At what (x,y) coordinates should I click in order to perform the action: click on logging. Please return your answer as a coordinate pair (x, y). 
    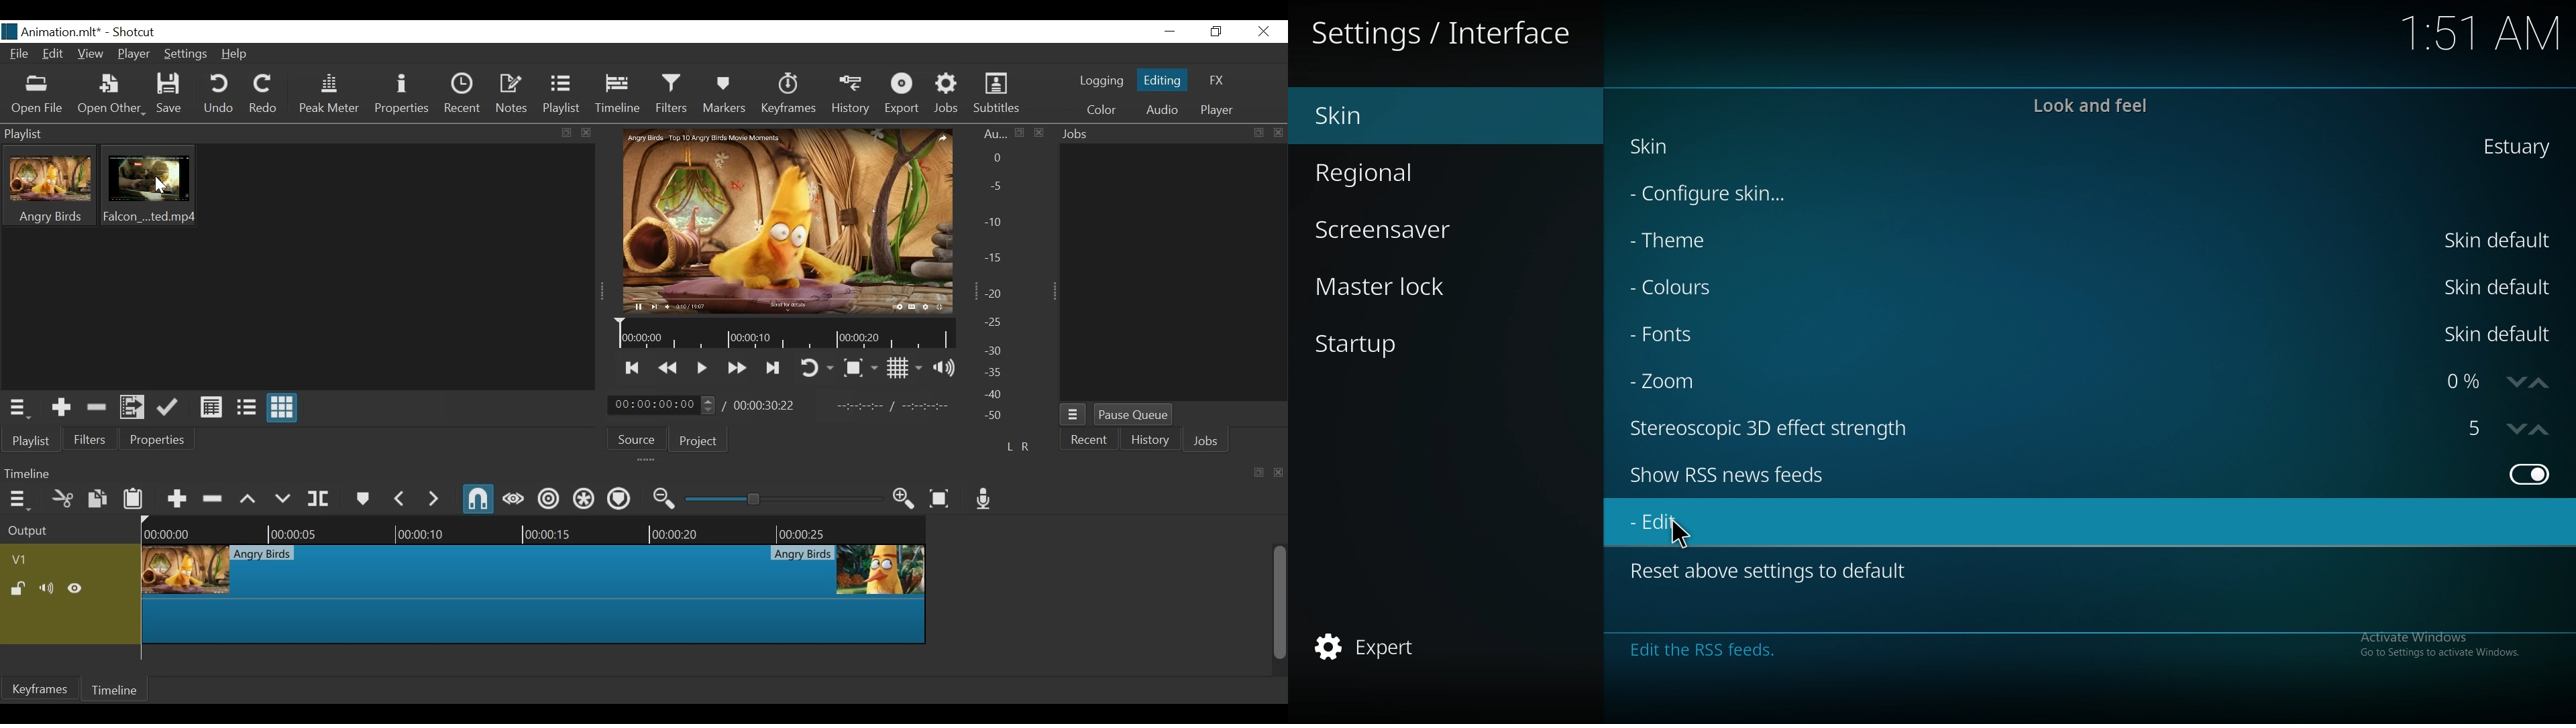
    Looking at the image, I should click on (1101, 82).